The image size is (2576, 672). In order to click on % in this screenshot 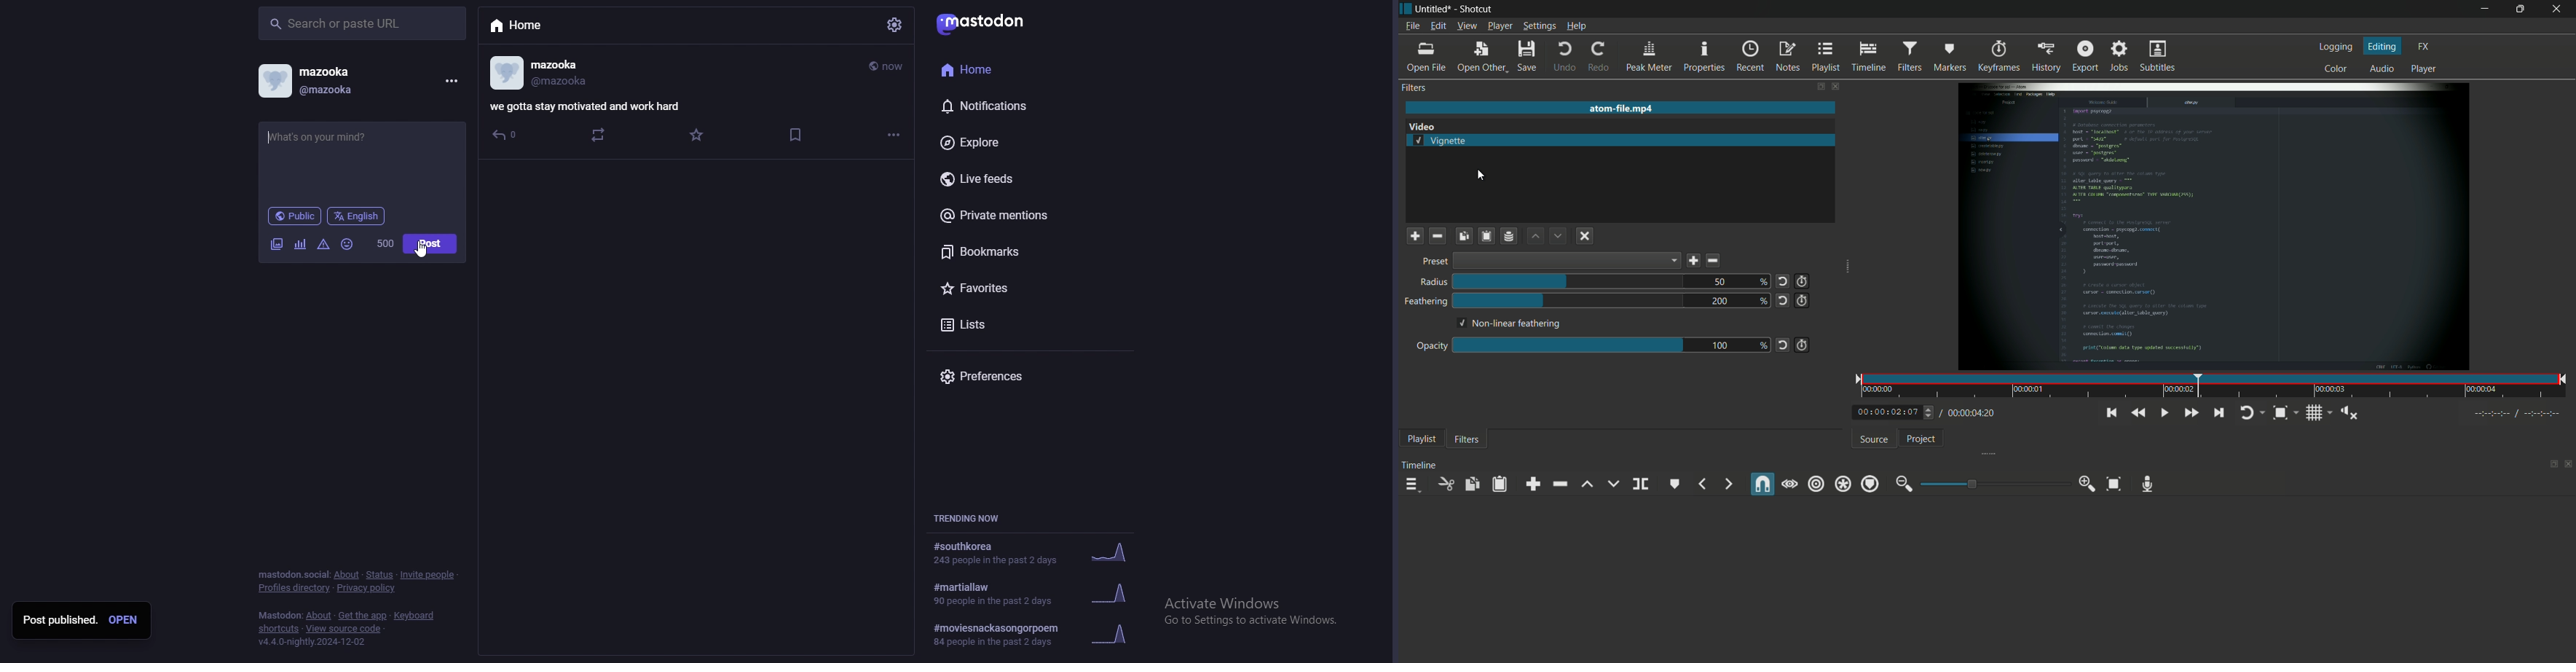, I will do `click(1763, 301)`.